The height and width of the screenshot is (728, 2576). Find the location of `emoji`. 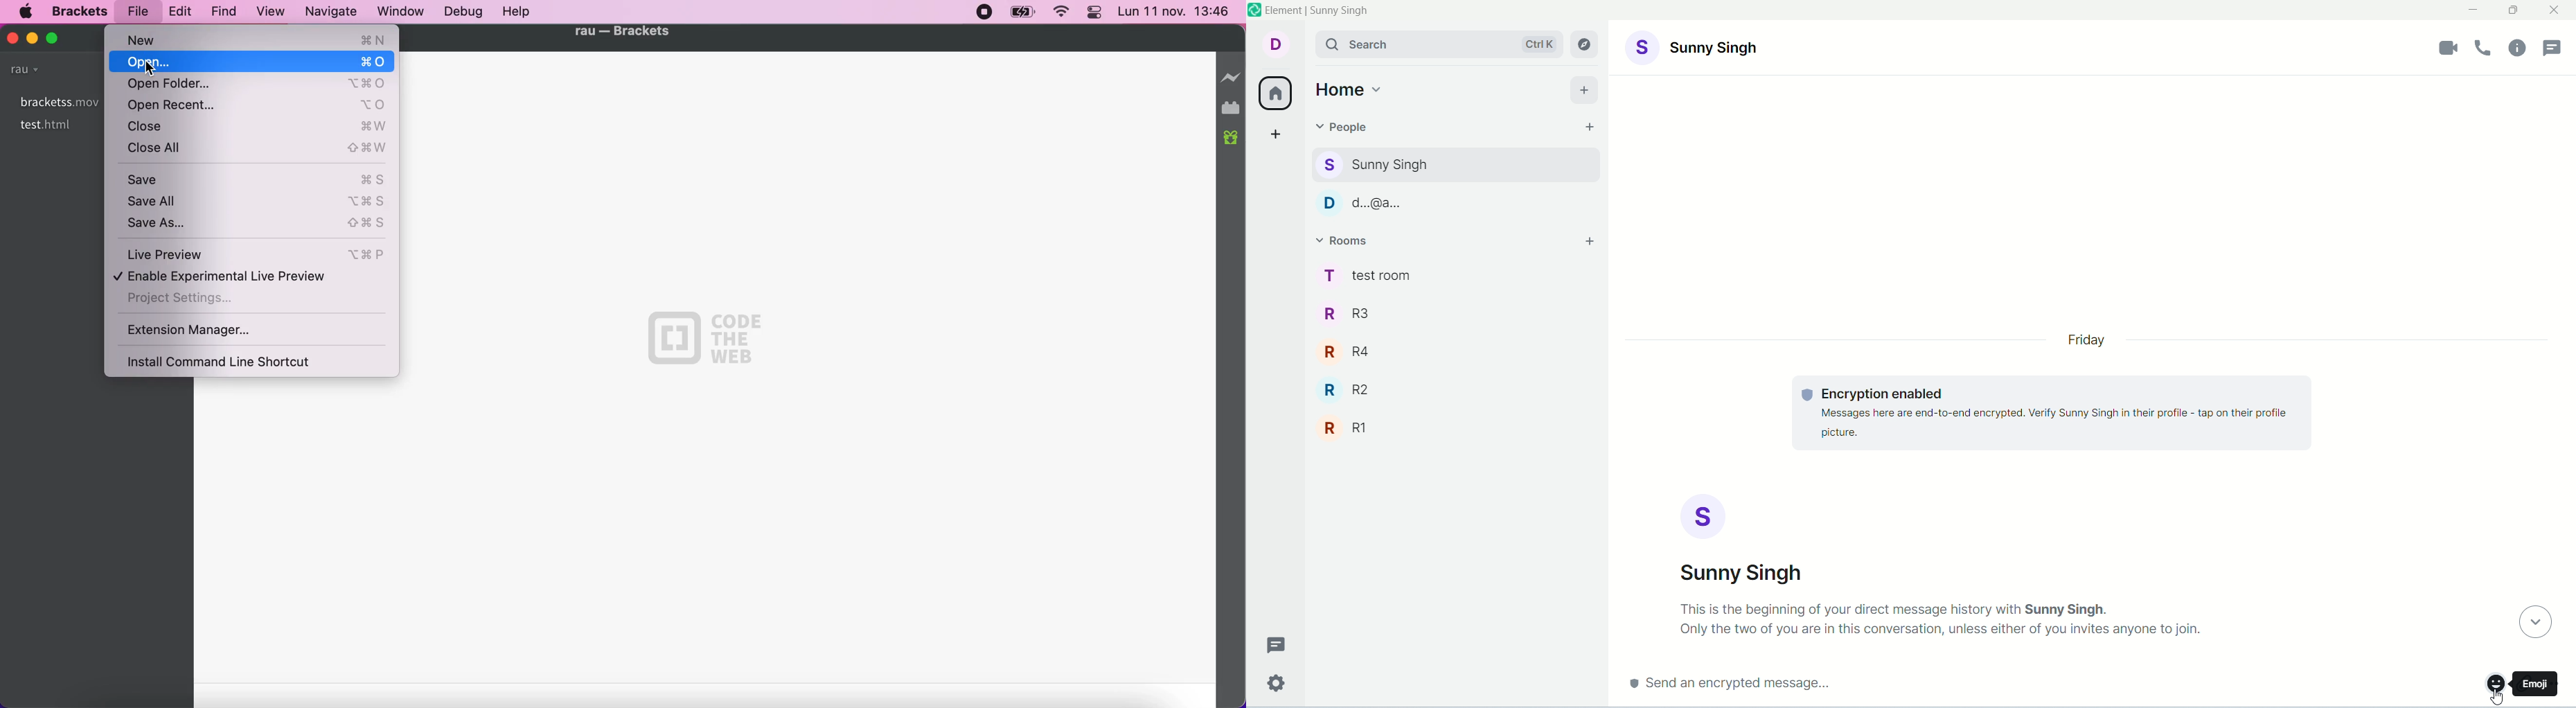

emoji is located at coordinates (2491, 685).